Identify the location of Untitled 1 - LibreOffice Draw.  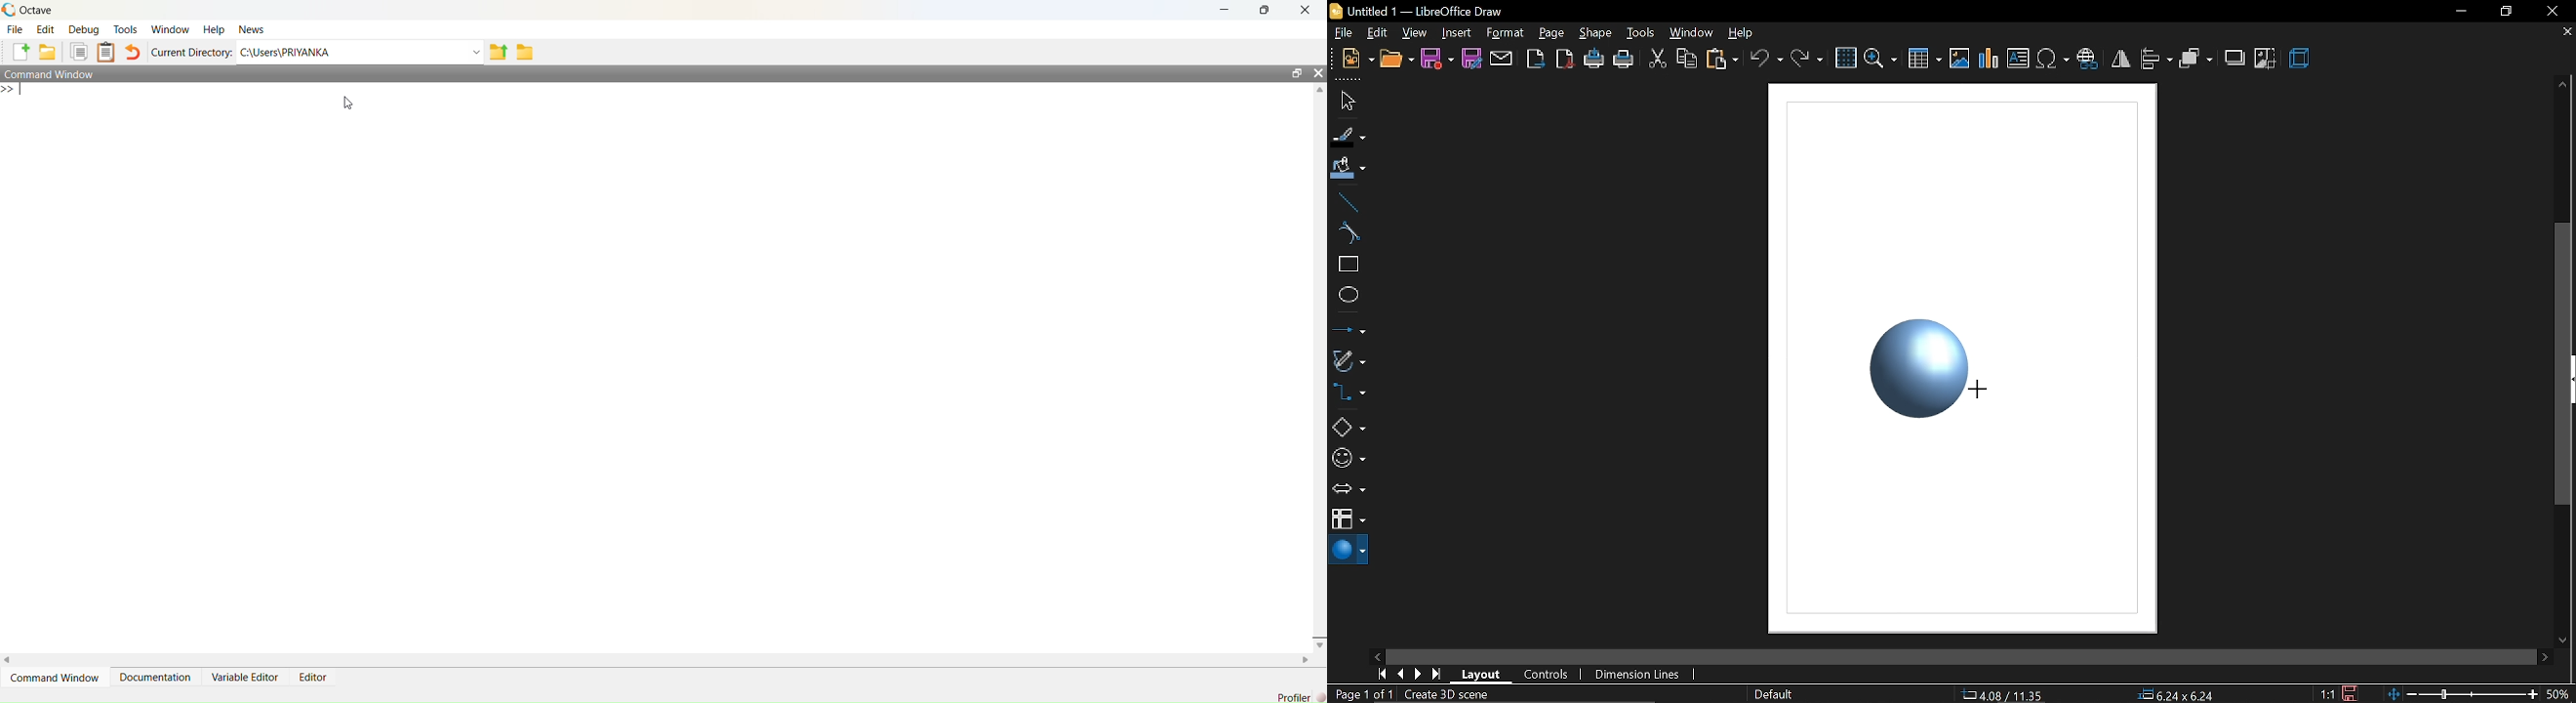
(1416, 9).